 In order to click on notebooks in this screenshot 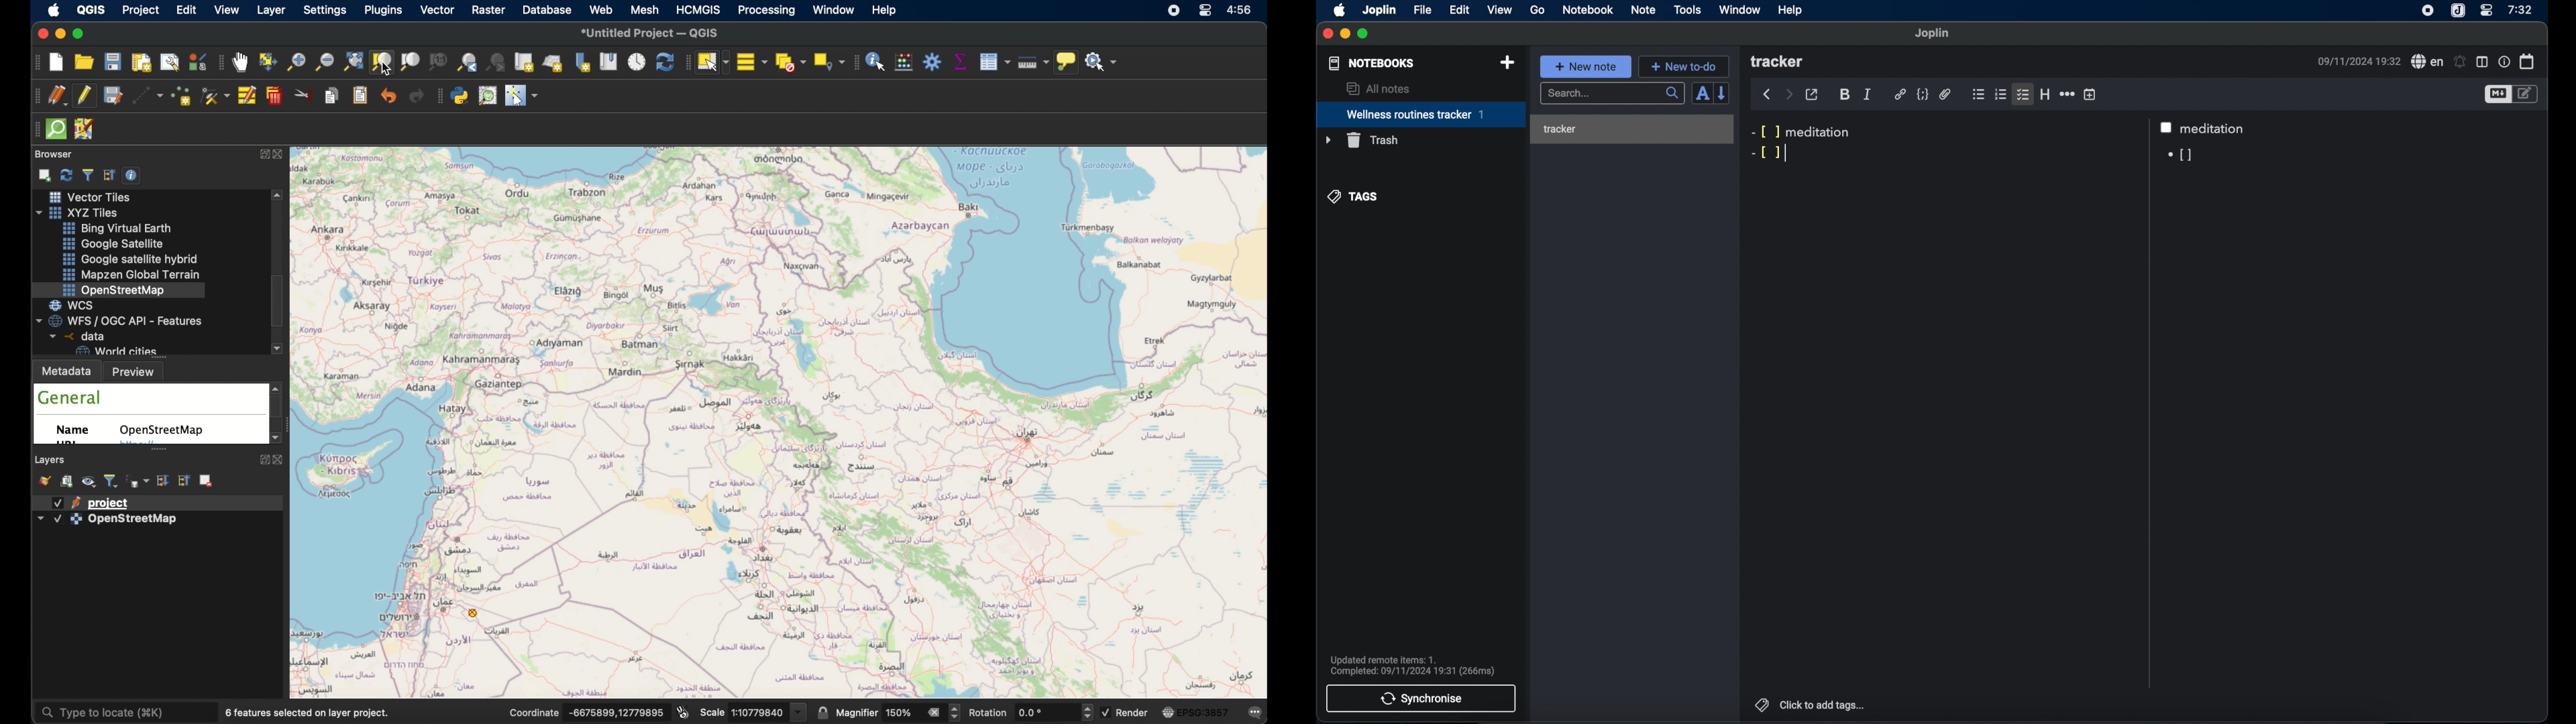, I will do `click(1372, 63)`.